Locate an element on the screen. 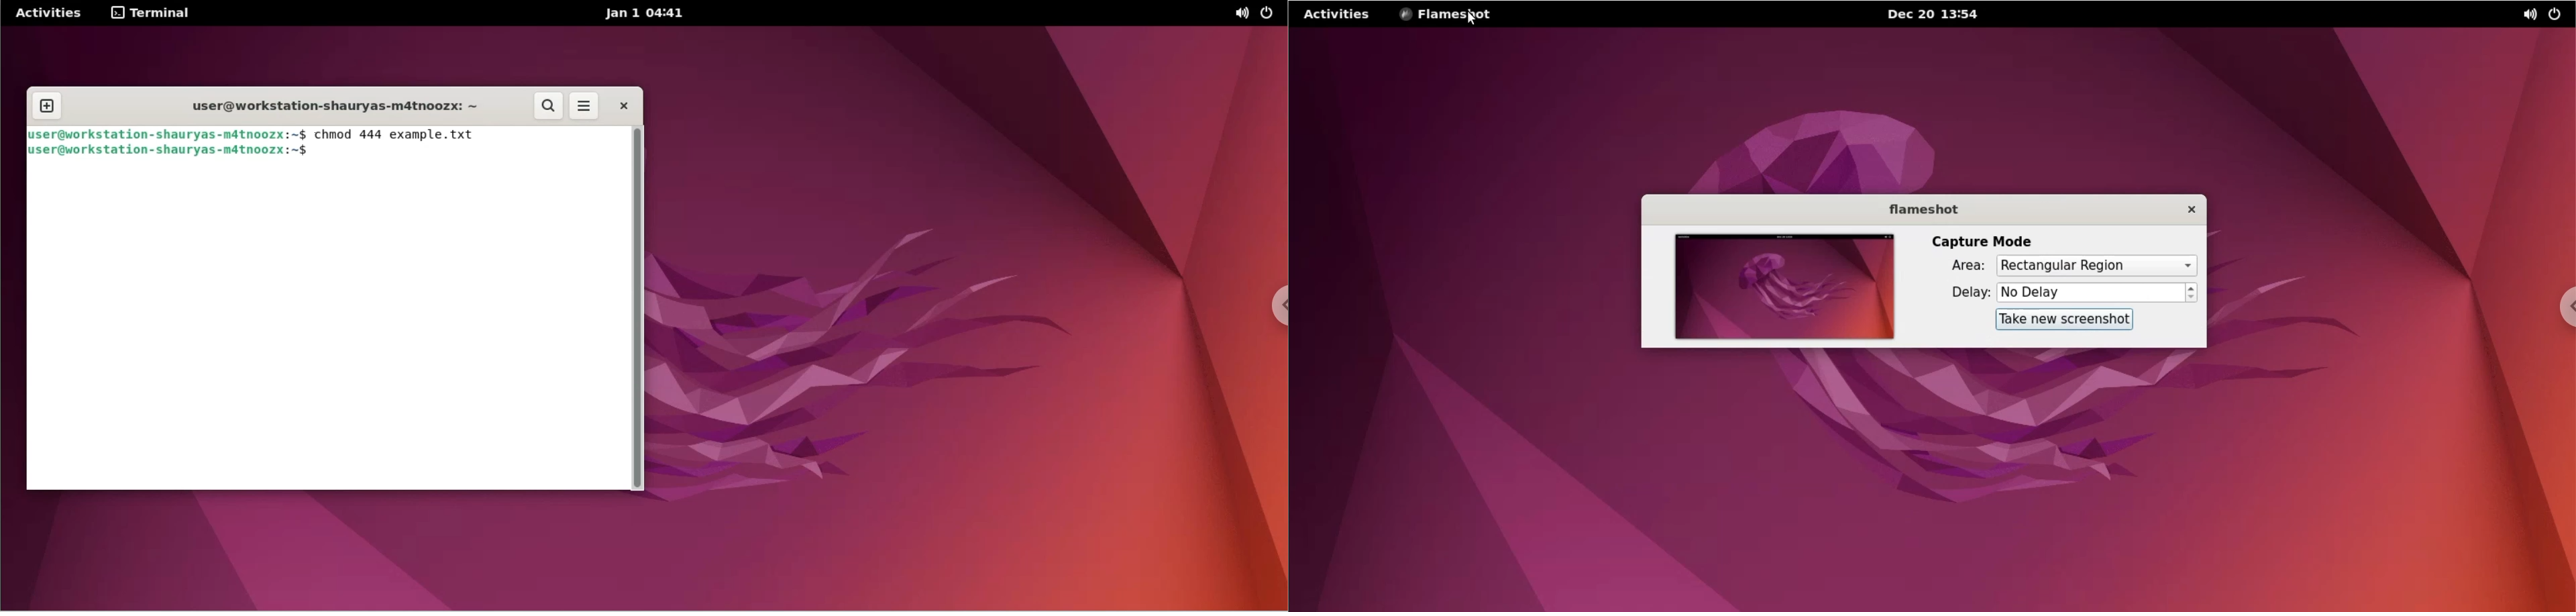 The width and height of the screenshot is (2576, 616). close is located at coordinates (623, 105).